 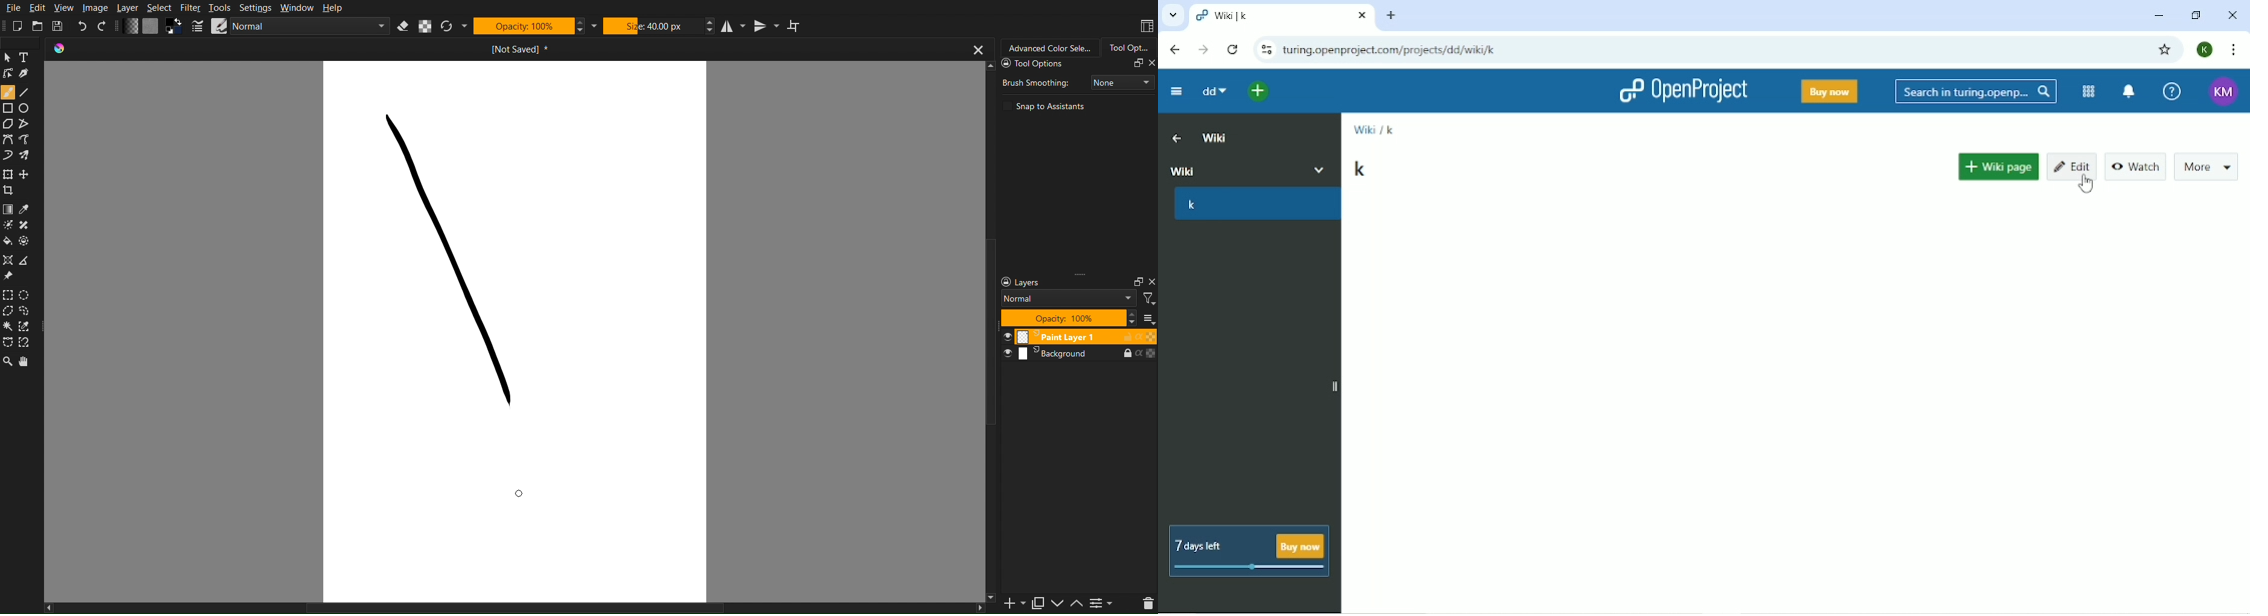 I want to click on Layers, so click(x=1076, y=355).